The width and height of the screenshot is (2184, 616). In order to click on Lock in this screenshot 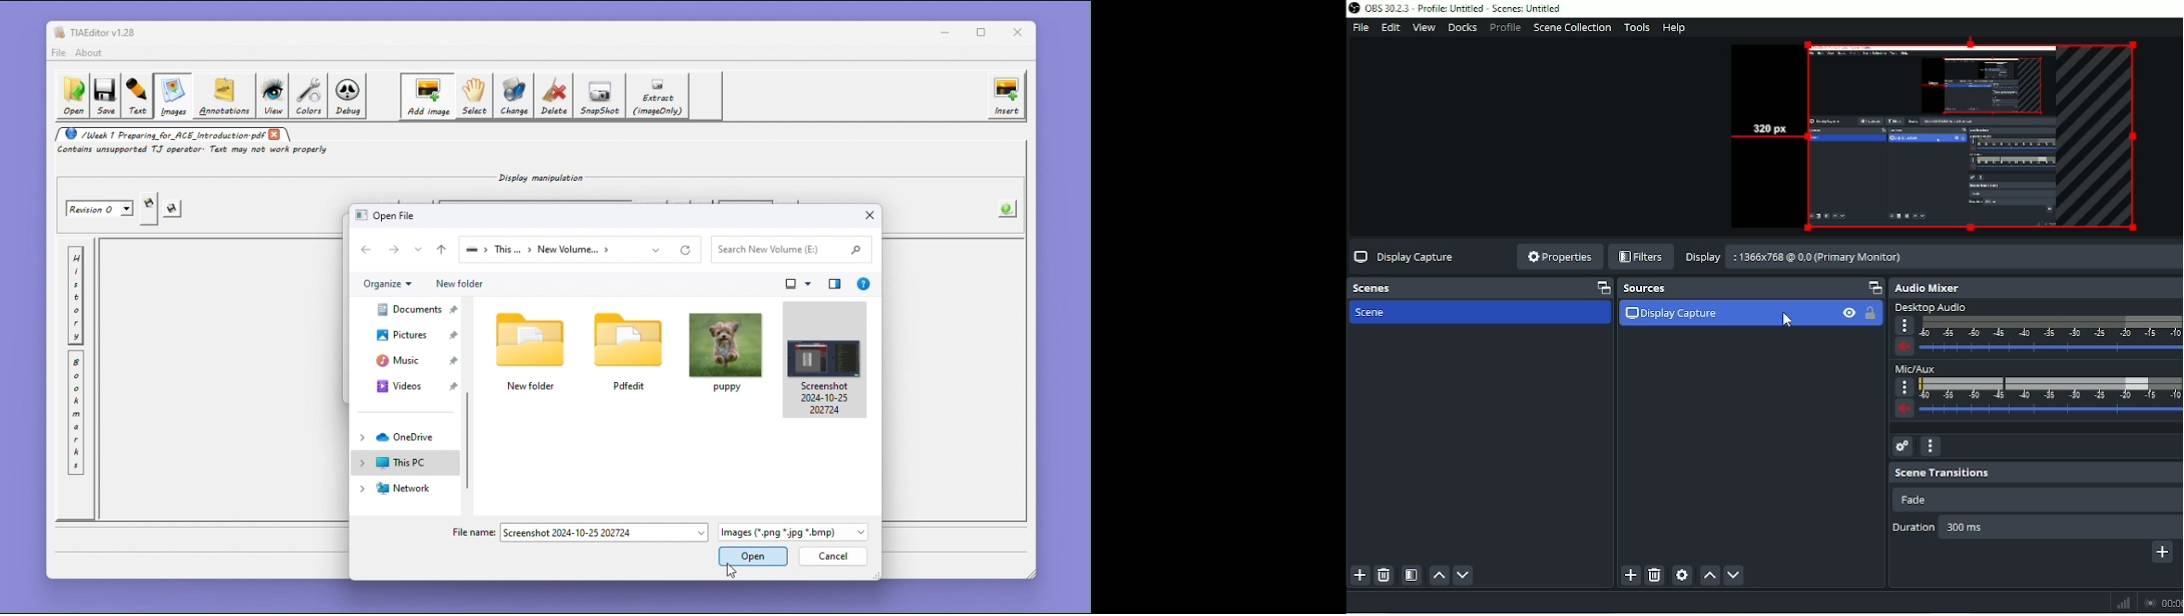, I will do `click(1872, 314)`.